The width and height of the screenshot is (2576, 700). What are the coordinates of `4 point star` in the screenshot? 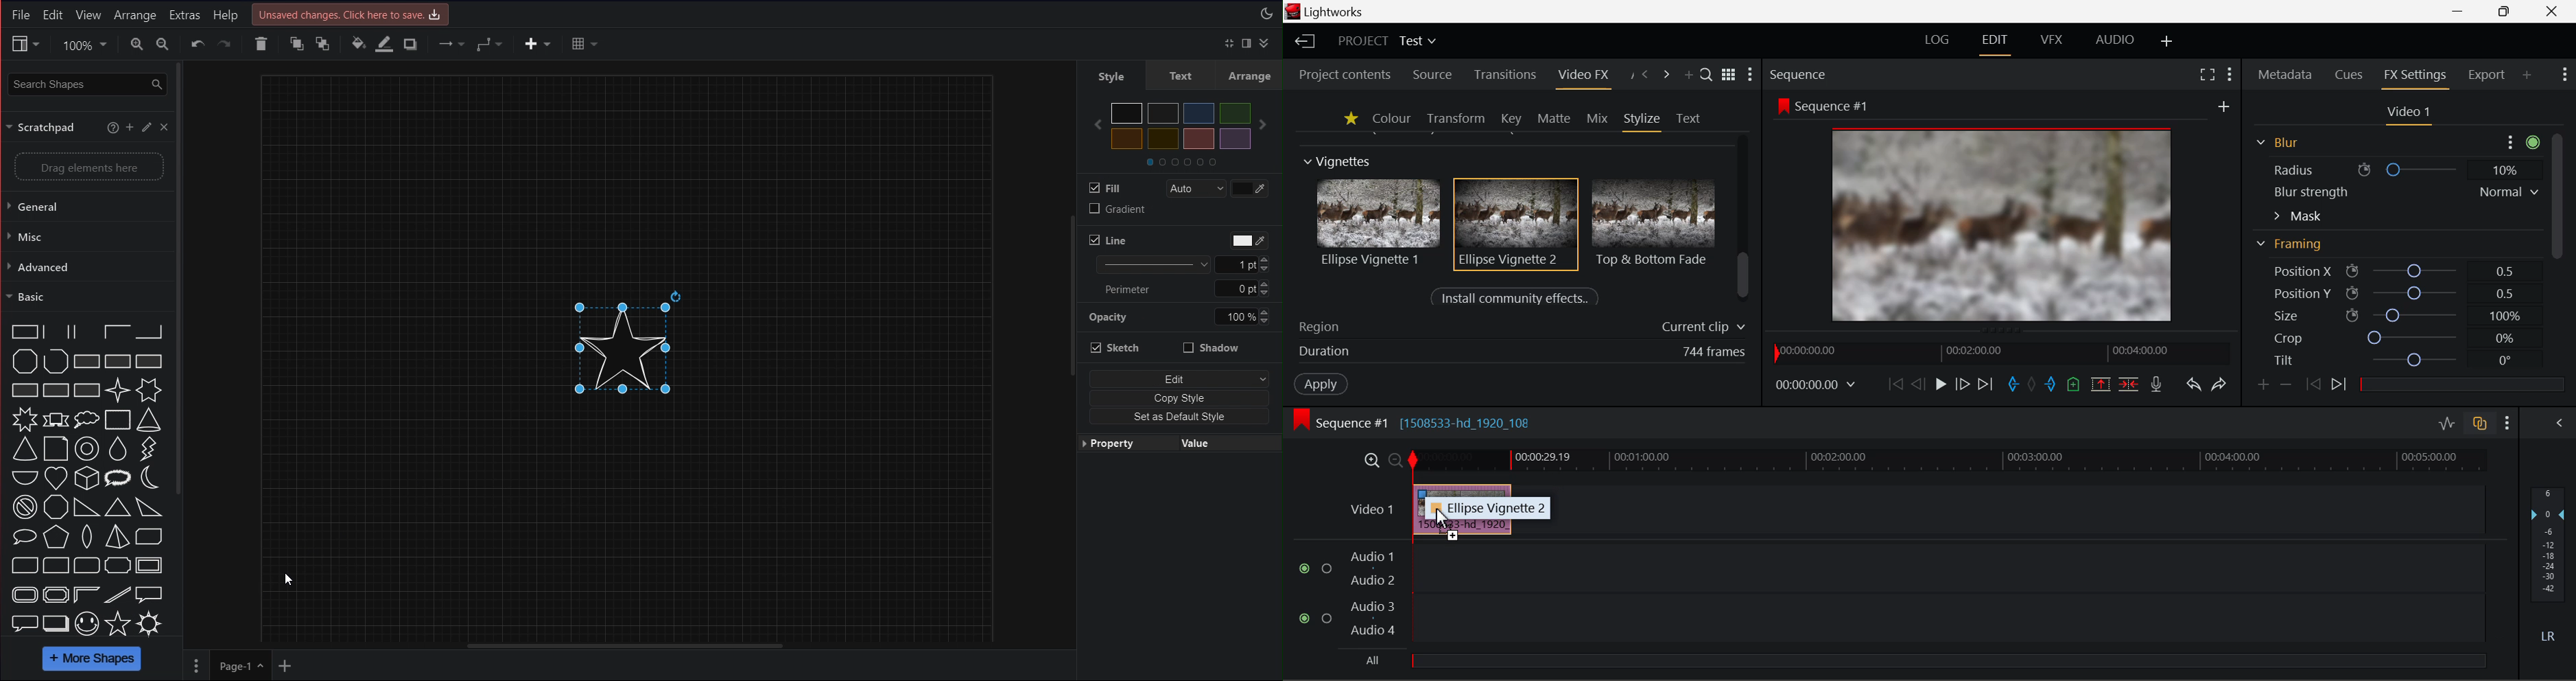 It's located at (118, 390).